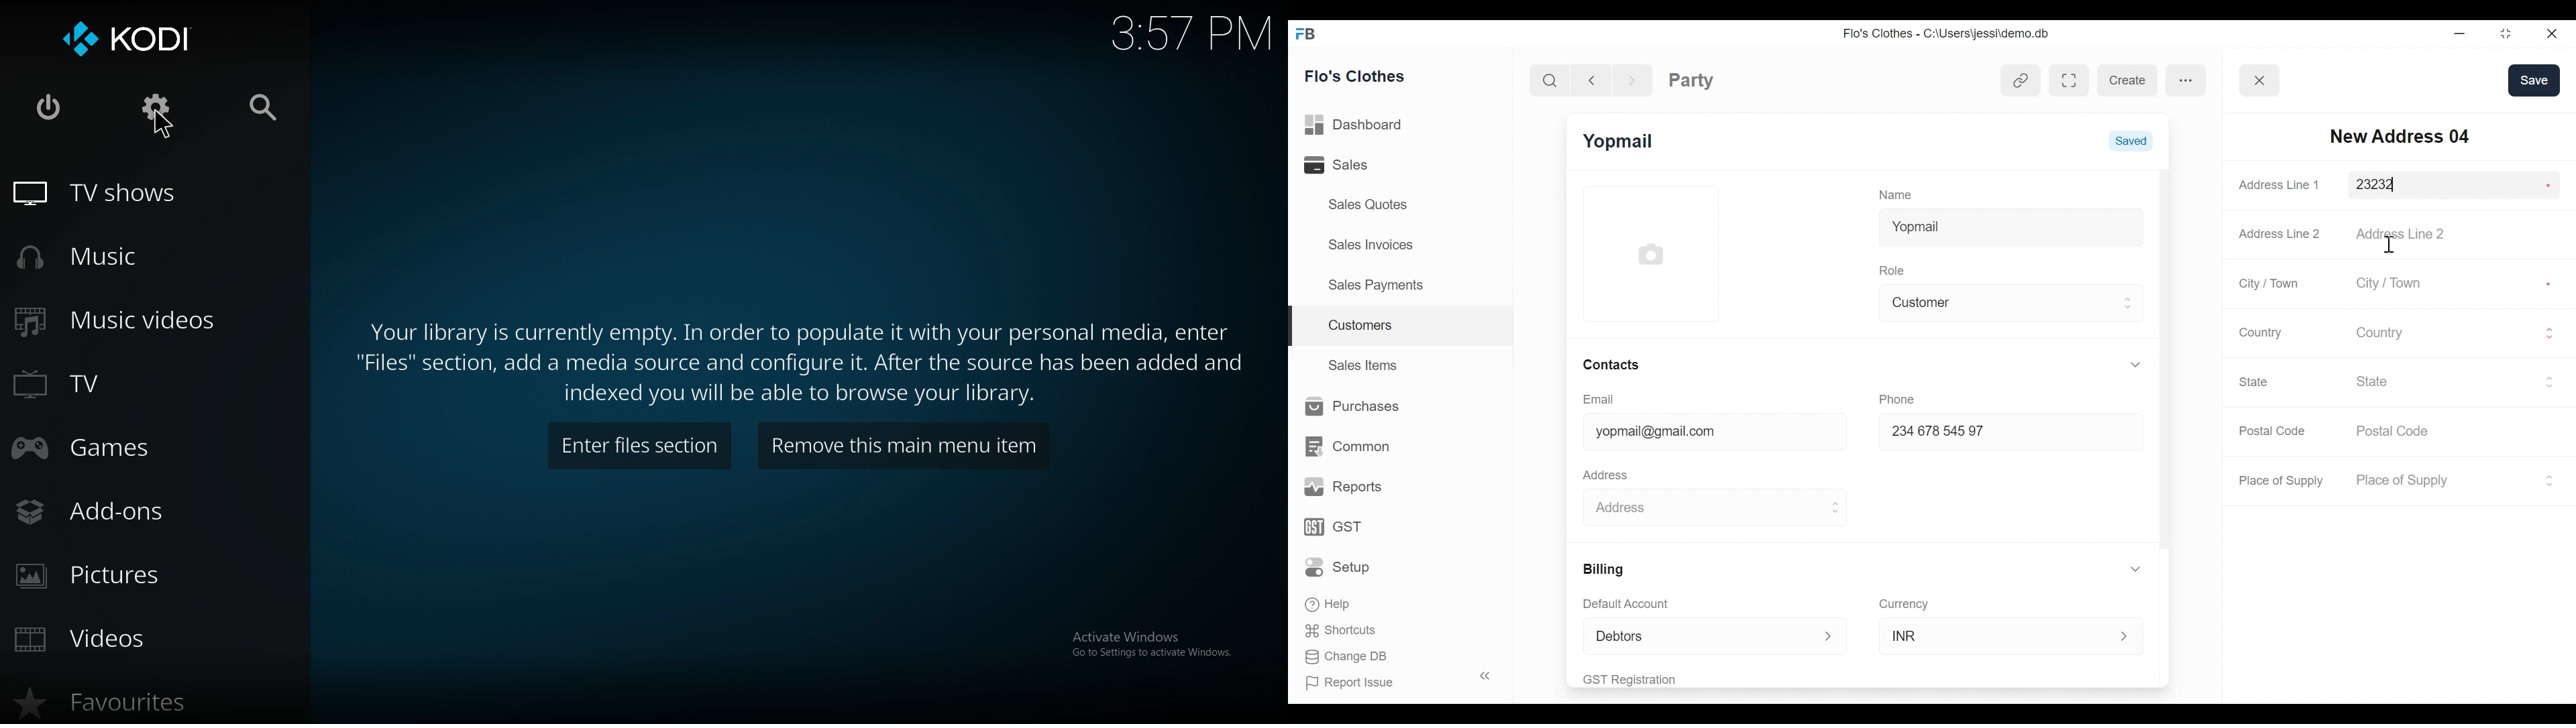 The image size is (2576, 728). What do you see at coordinates (105, 194) in the screenshot?
I see `tv shows` at bounding box center [105, 194].